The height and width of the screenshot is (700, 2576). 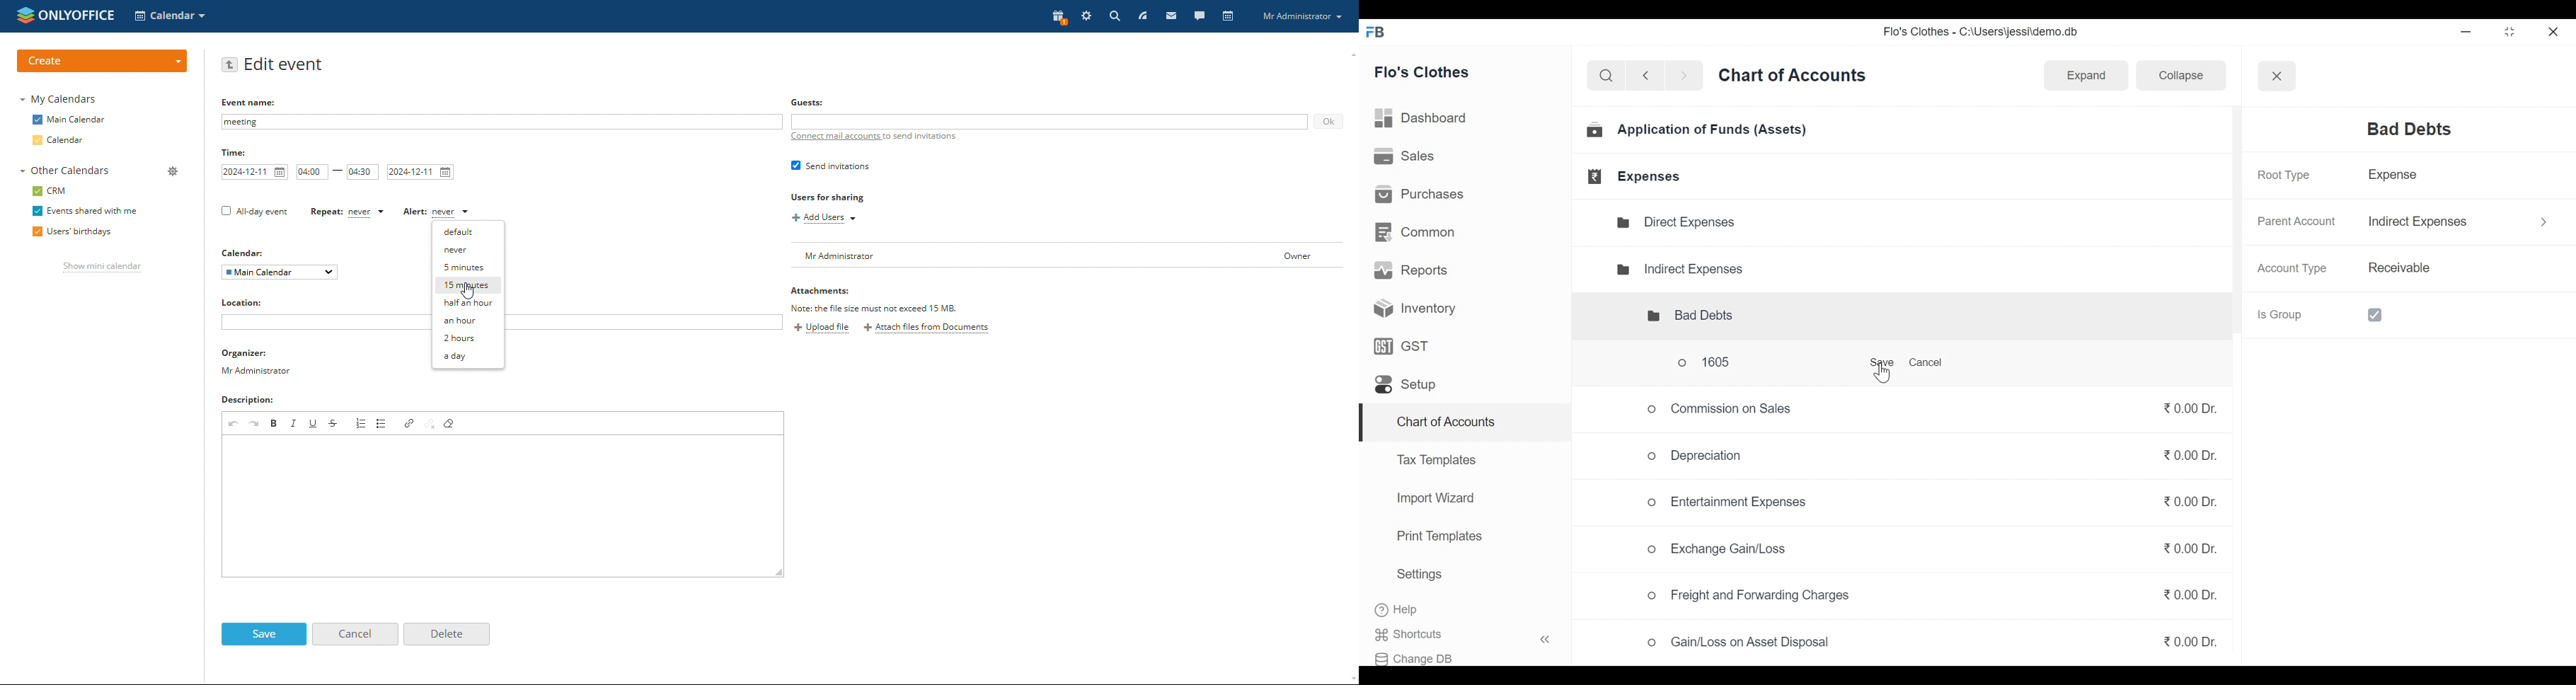 I want to click on organizer, so click(x=257, y=362).